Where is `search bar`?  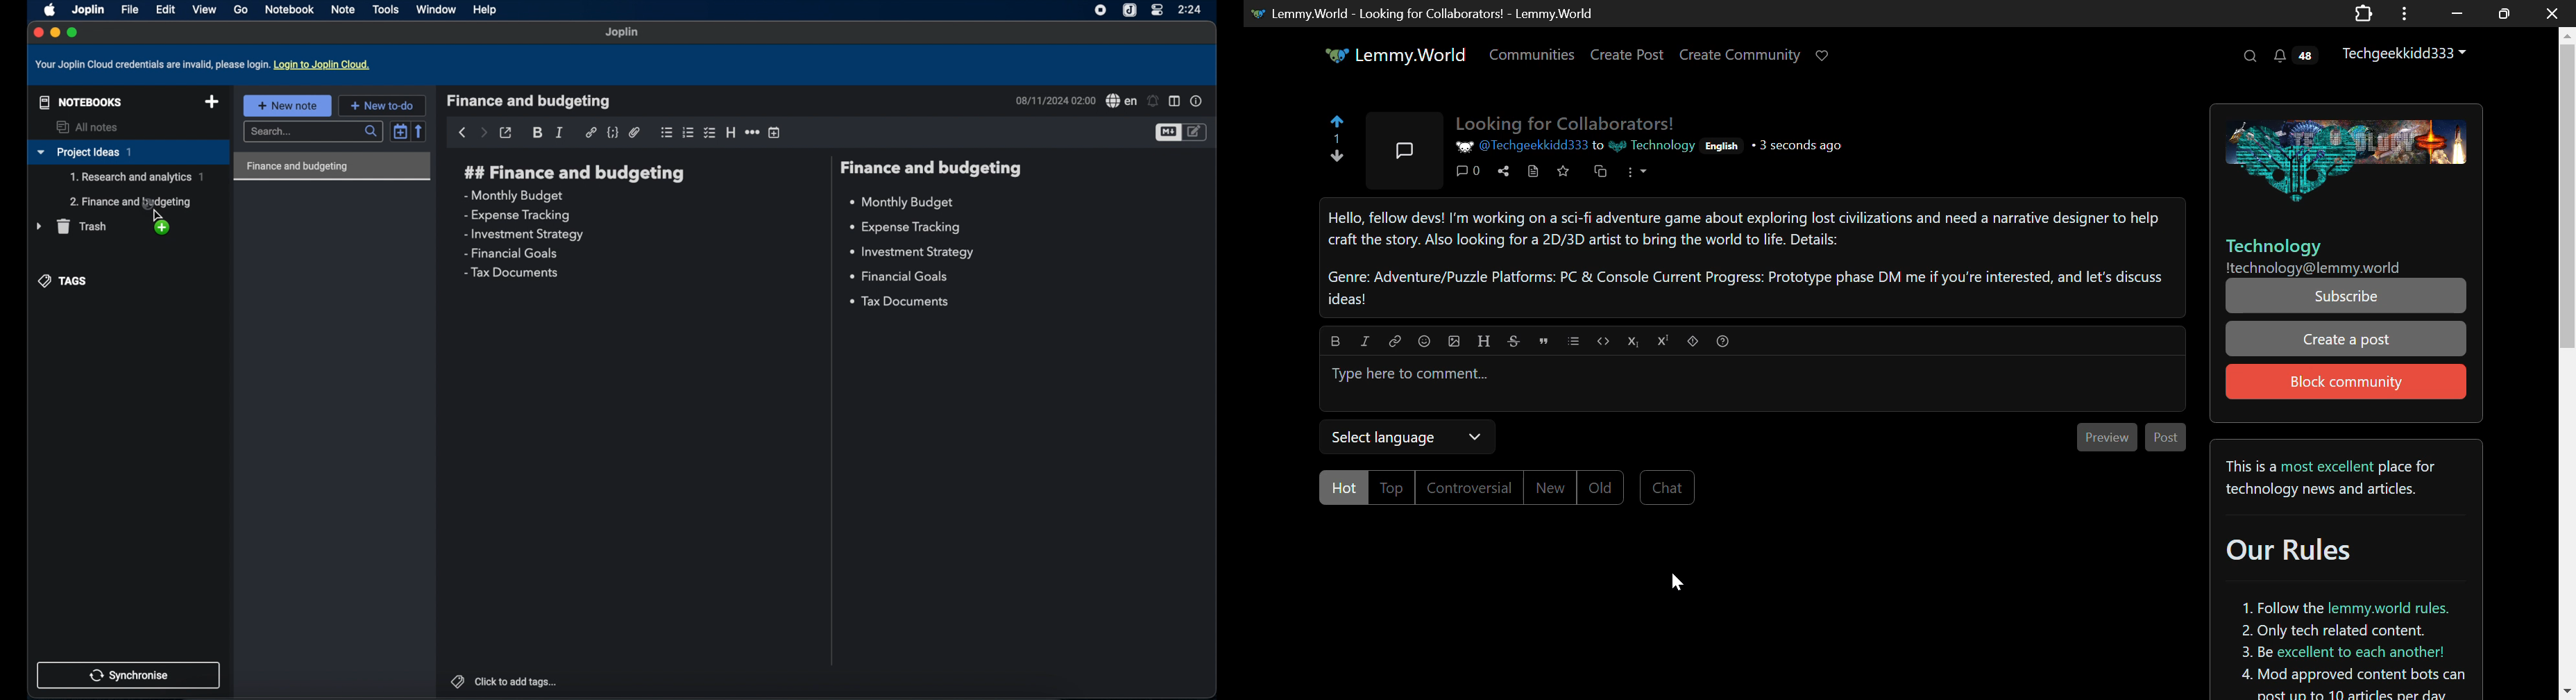 search bar is located at coordinates (315, 132).